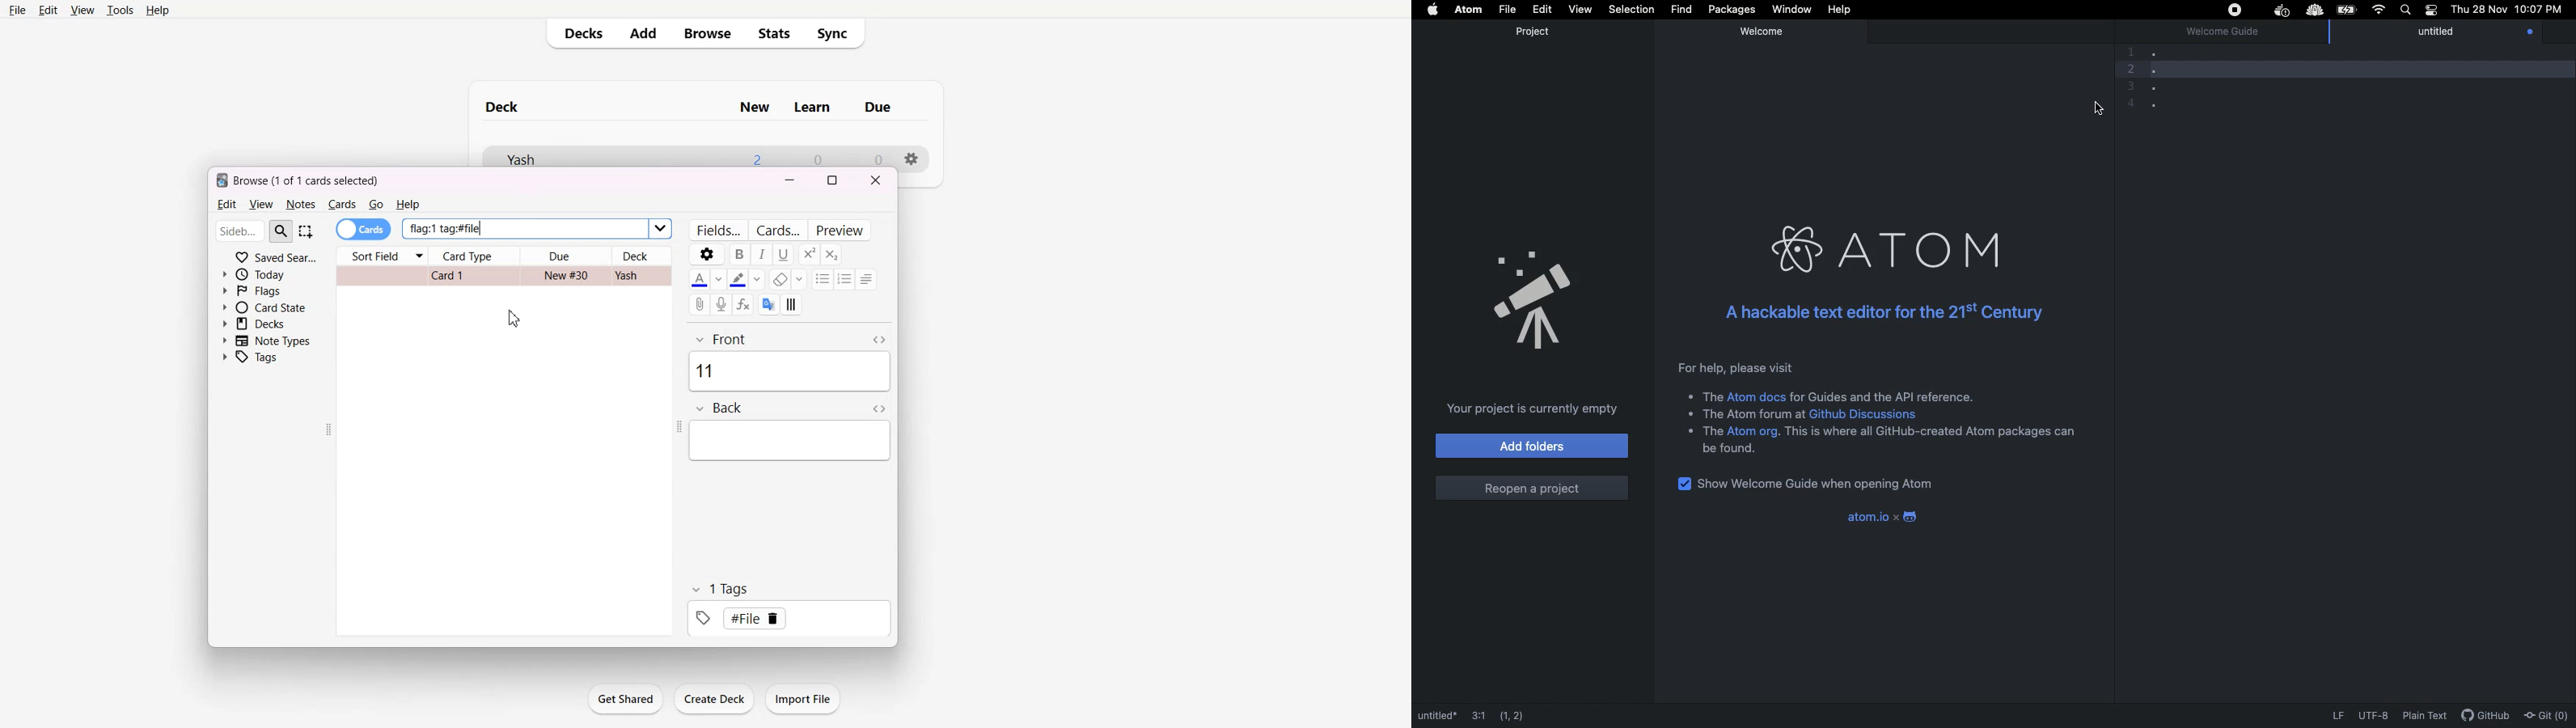 This screenshot has height=728, width=2576. Describe the element at coordinates (409, 205) in the screenshot. I see `Help` at that location.